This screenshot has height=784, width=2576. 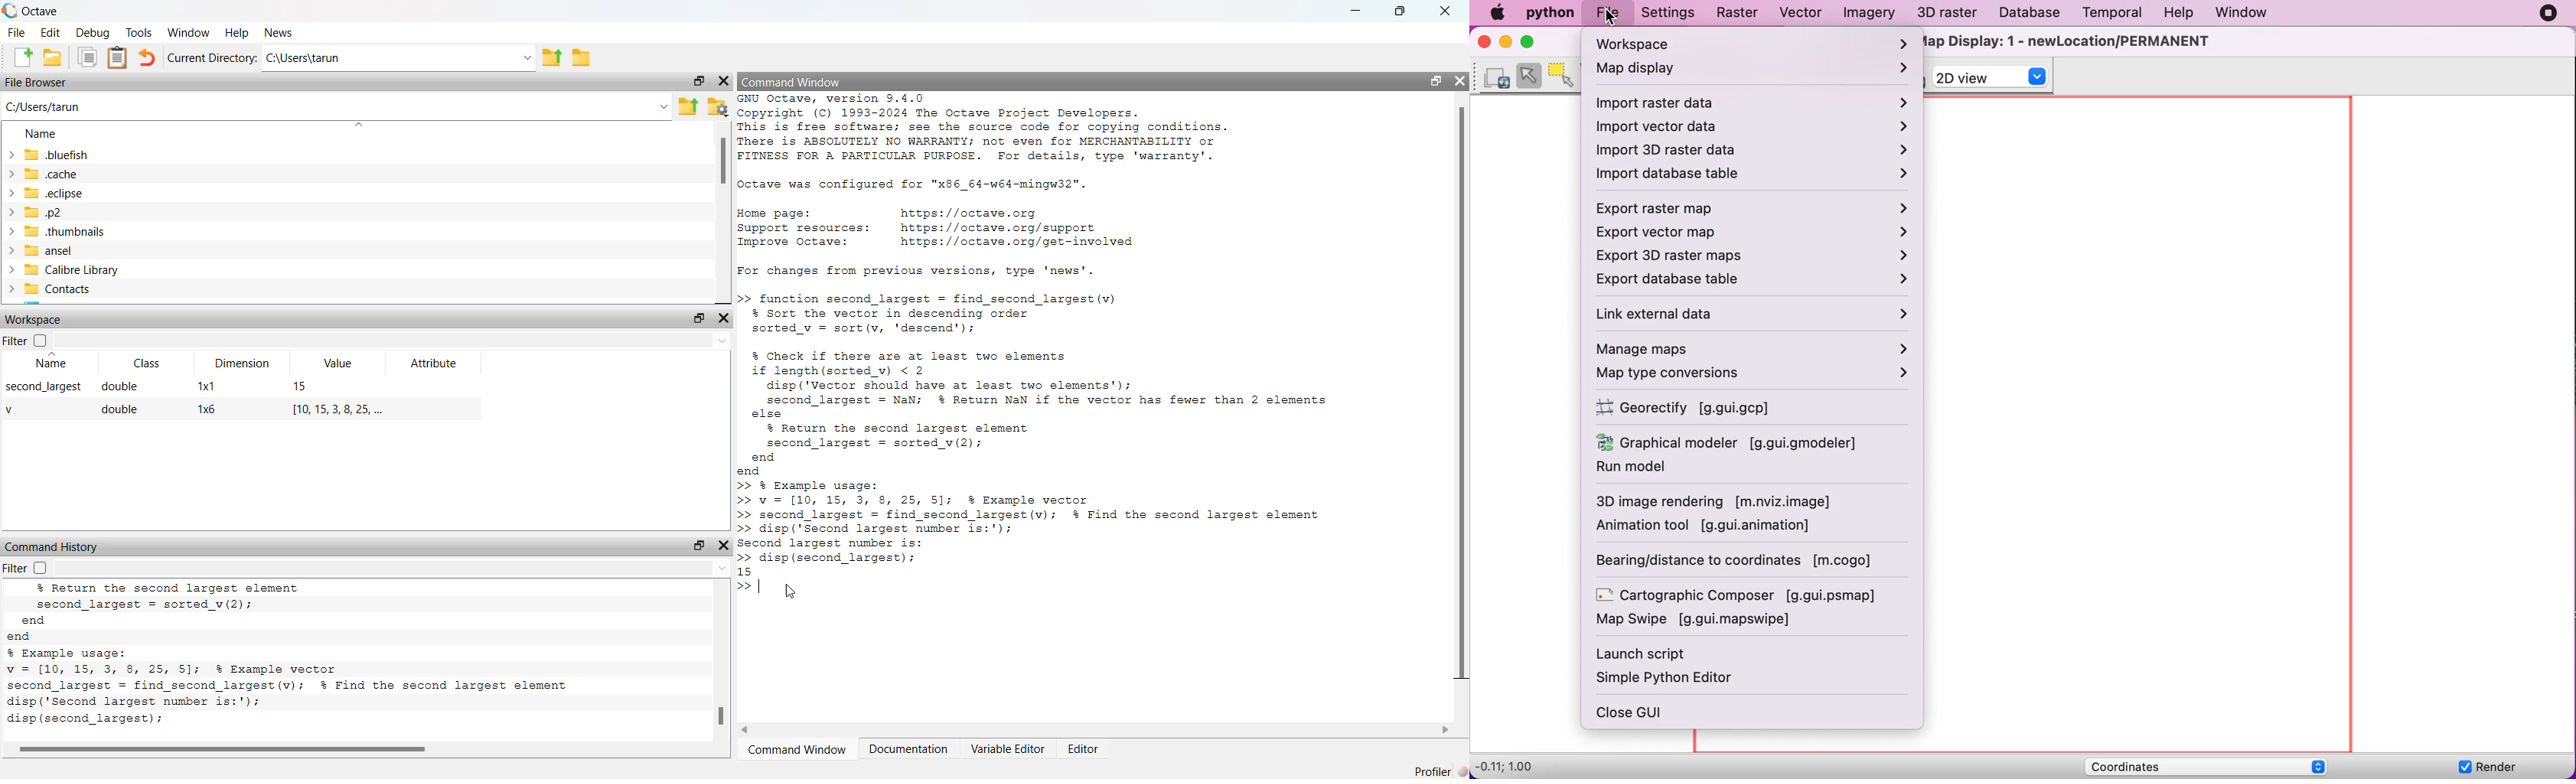 I want to click on hide widget, so click(x=727, y=546).